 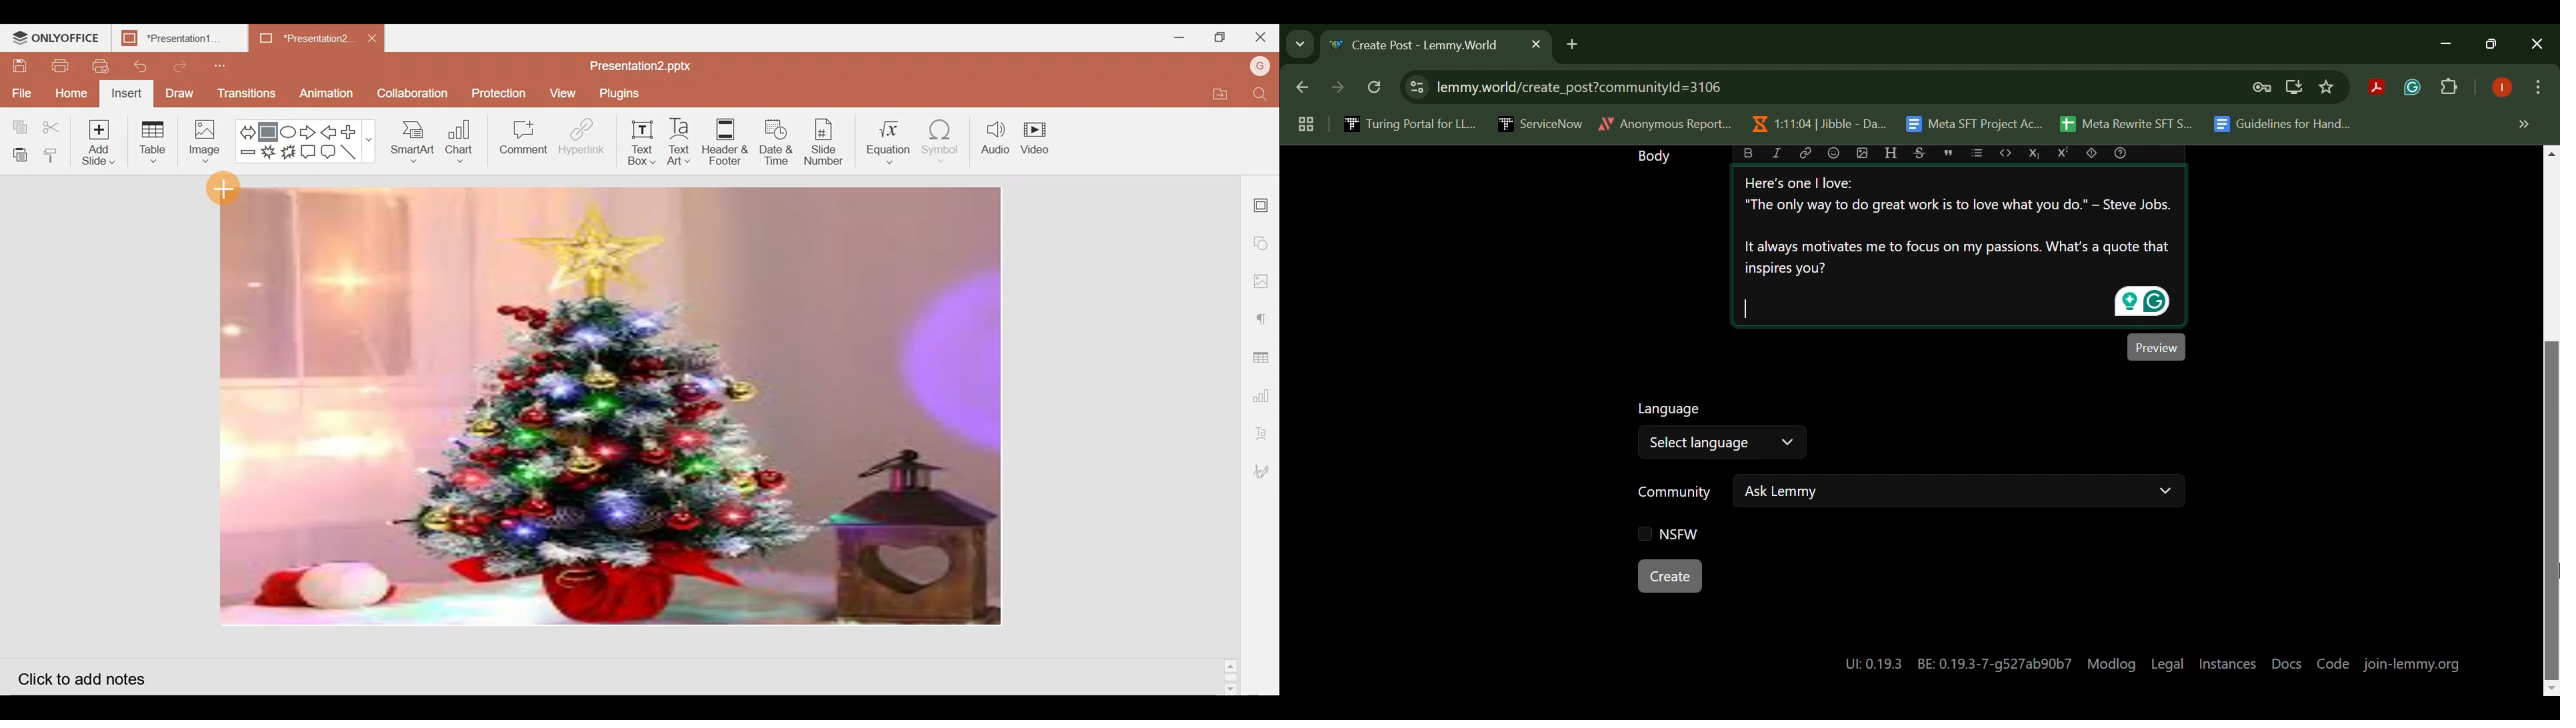 What do you see at coordinates (91, 675) in the screenshot?
I see `Click to add notes` at bounding box center [91, 675].